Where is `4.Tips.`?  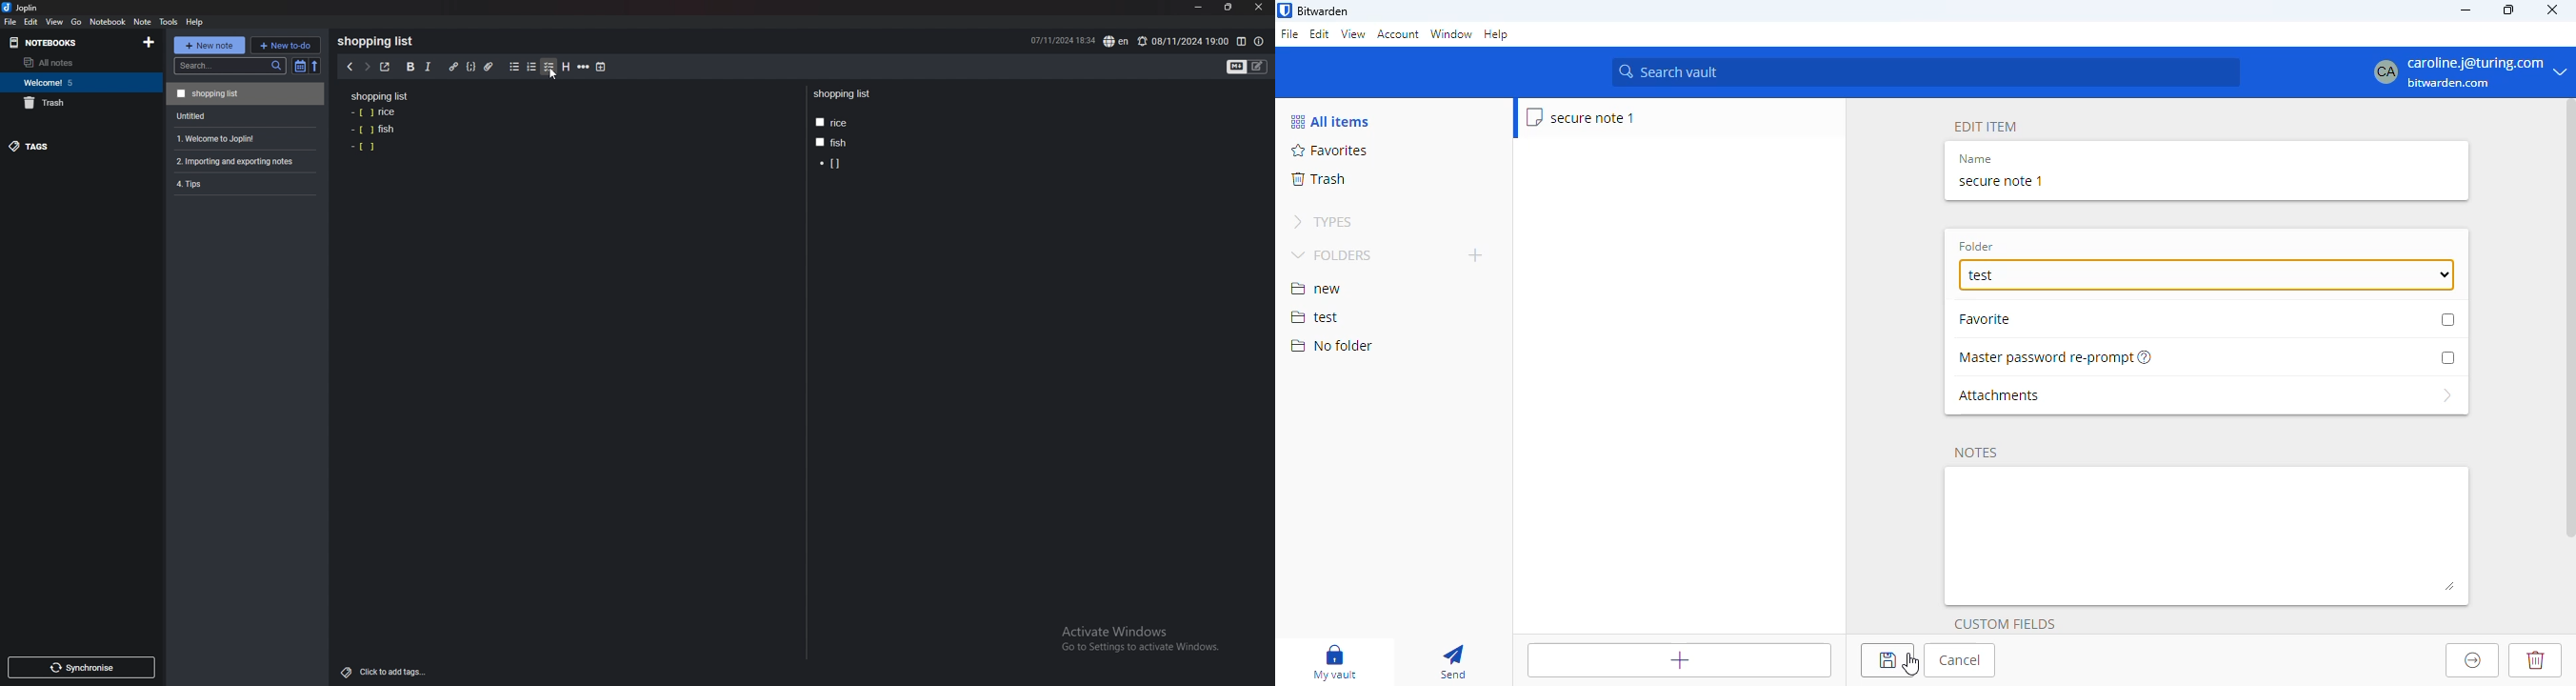 4.Tips. is located at coordinates (244, 183).